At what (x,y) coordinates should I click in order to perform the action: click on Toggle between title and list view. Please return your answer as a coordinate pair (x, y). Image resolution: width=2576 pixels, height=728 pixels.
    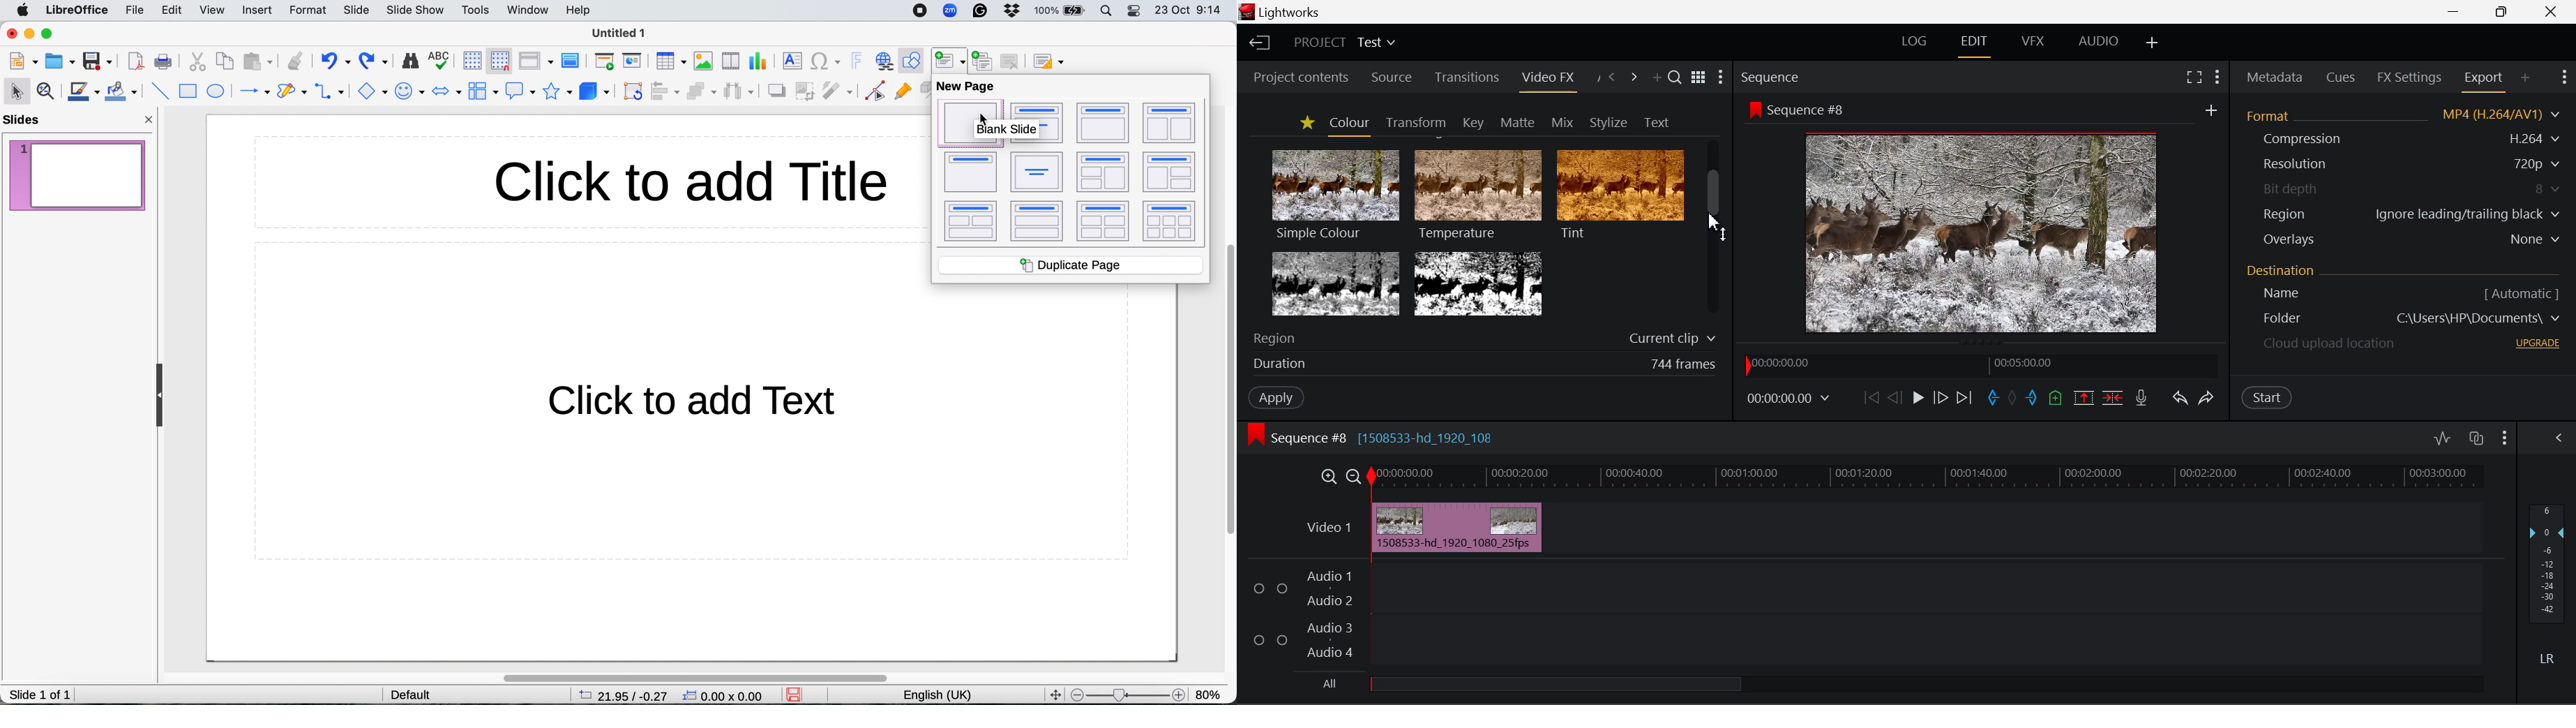
    Looking at the image, I should click on (1700, 78).